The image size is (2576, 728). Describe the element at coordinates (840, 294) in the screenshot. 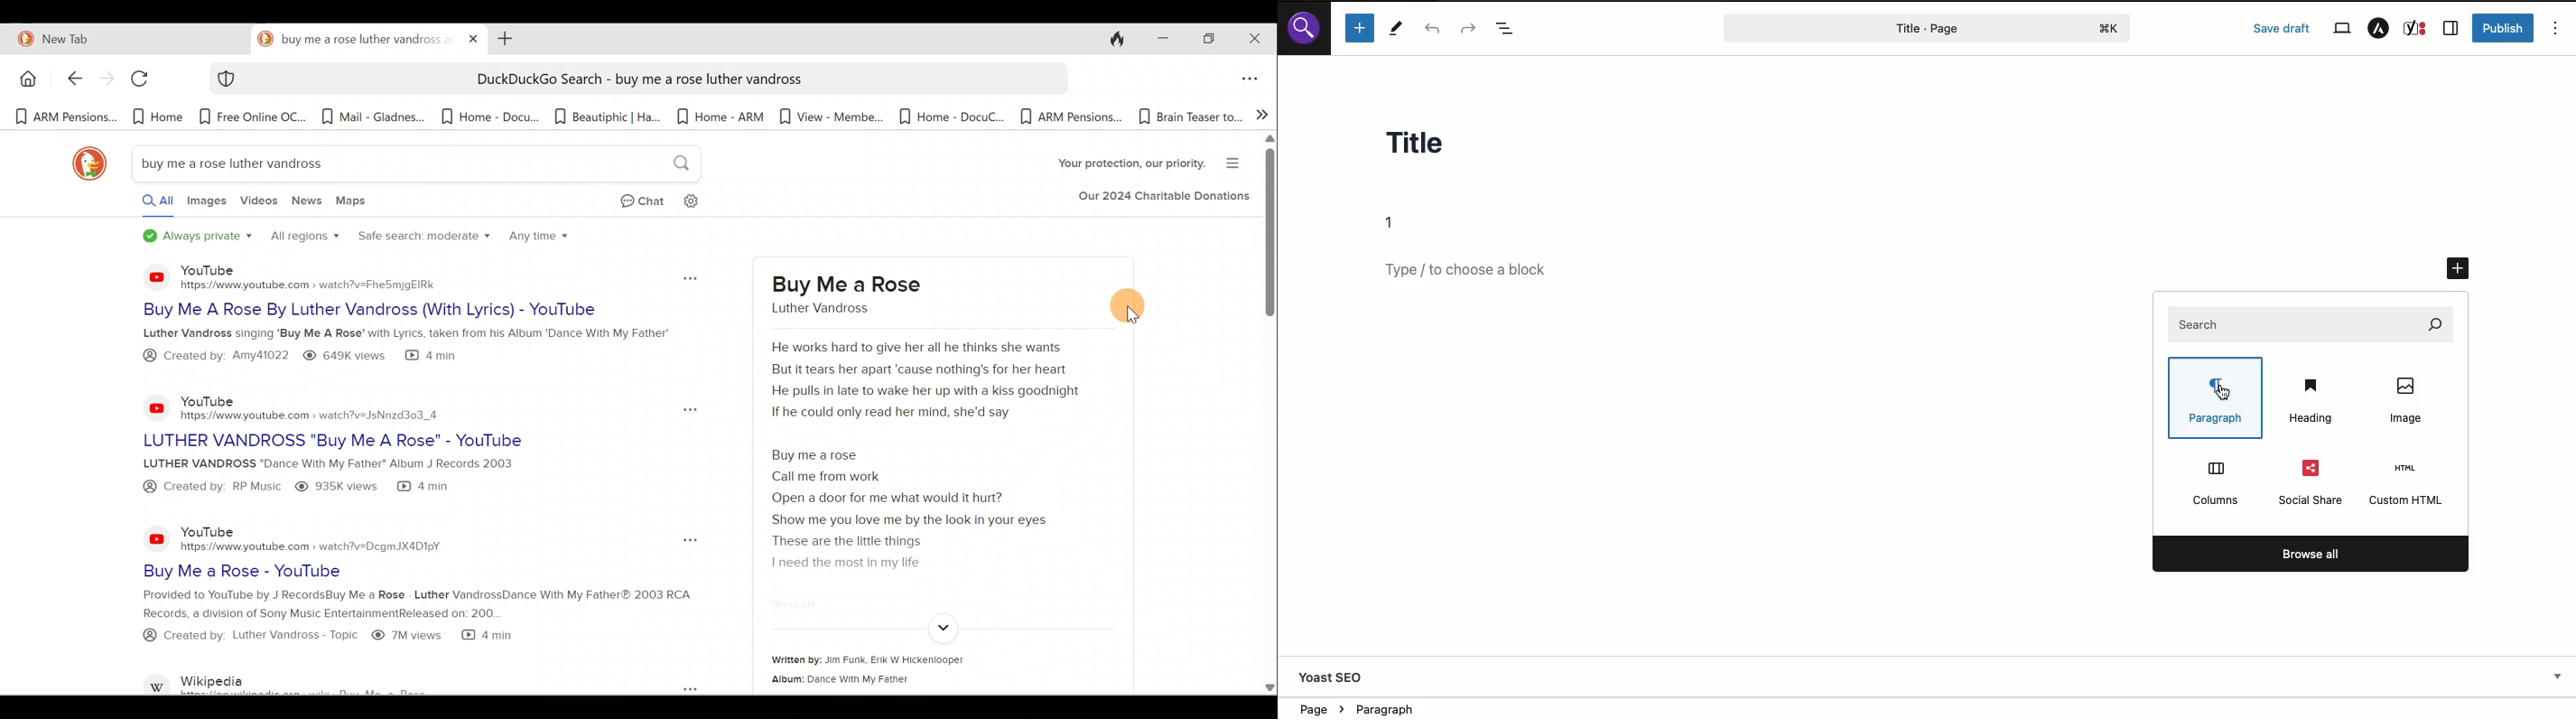

I see `buy me a rose luther vandross` at that location.